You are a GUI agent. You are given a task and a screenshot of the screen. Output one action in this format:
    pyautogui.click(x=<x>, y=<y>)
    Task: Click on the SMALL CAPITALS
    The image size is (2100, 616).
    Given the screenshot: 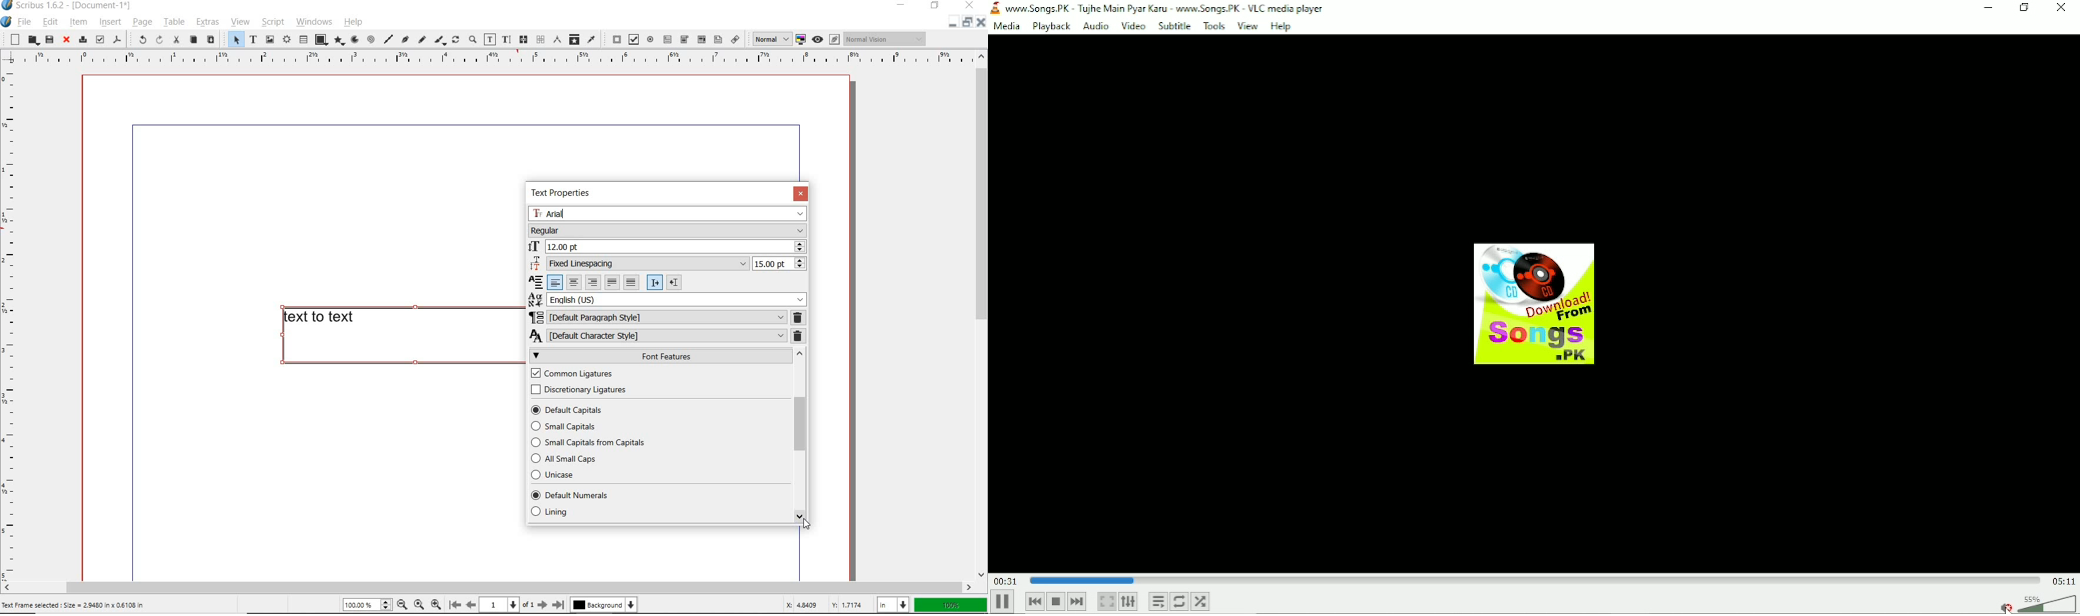 What is the action you would take?
    pyautogui.click(x=565, y=426)
    